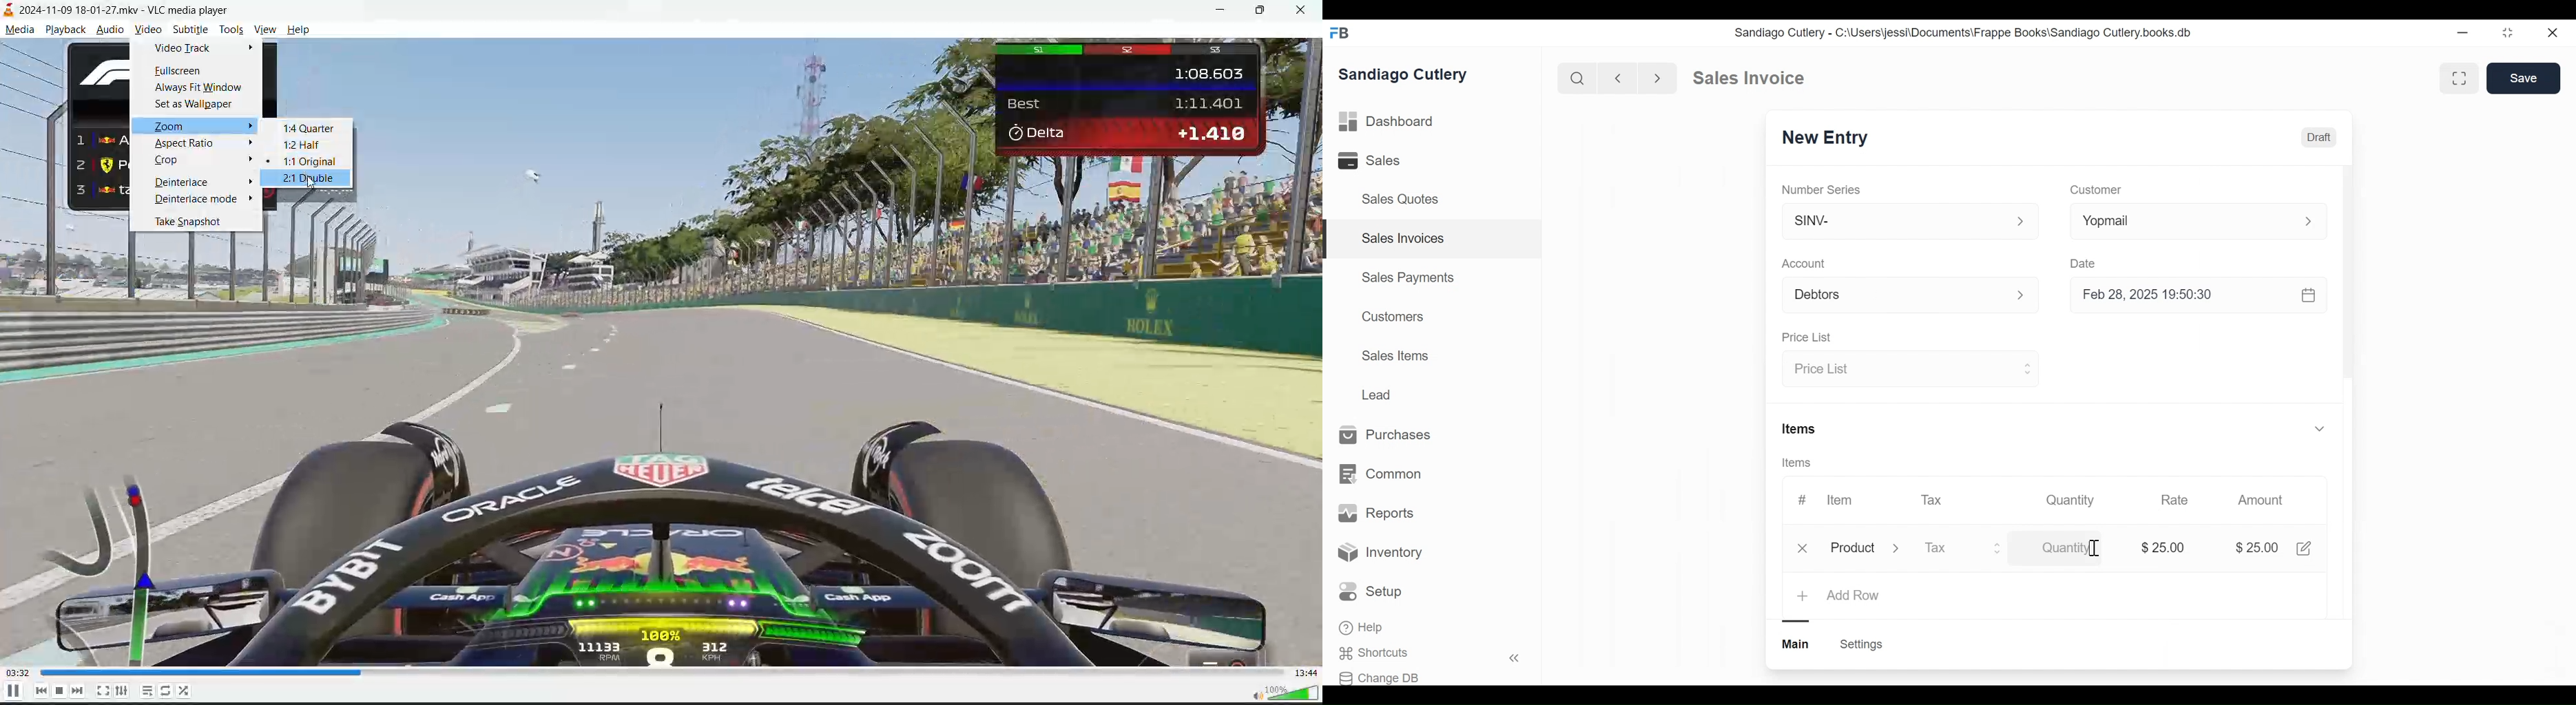 The width and height of the screenshot is (2576, 728). Describe the element at coordinates (1932, 499) in the screenshot. I see `Tax` at that location.